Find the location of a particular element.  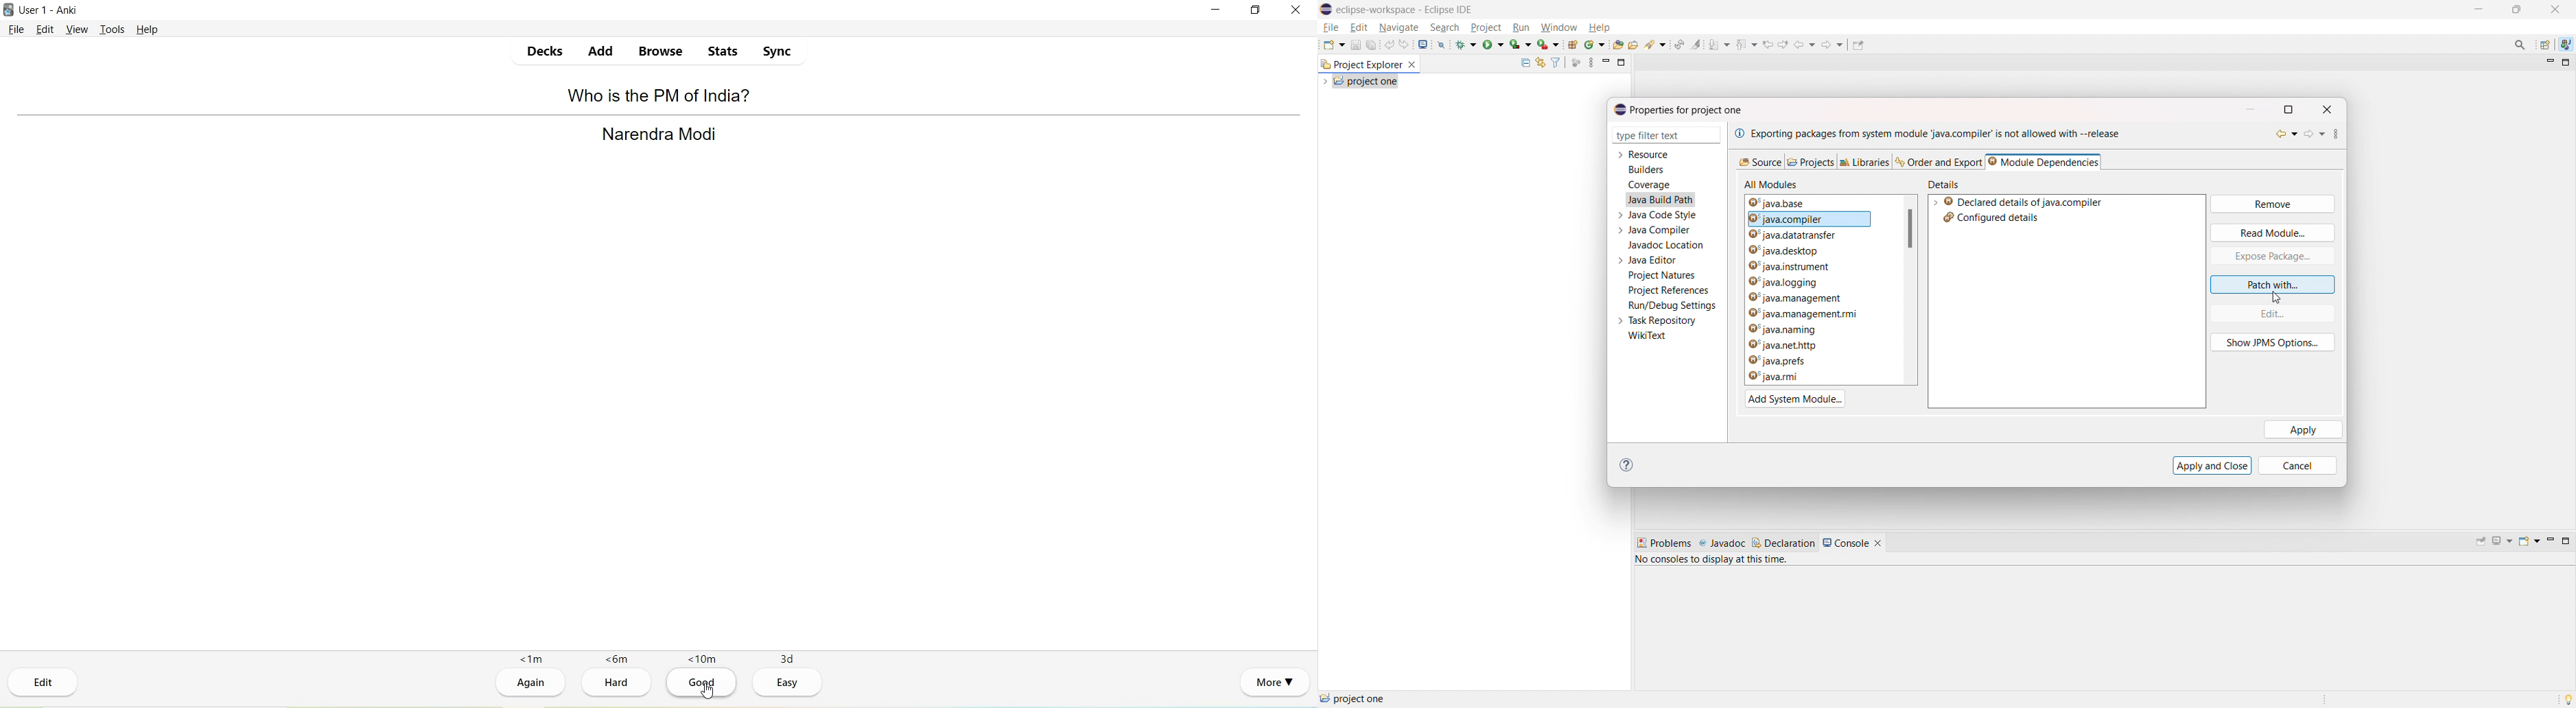

add system module is located at coordinates (1796, 399).